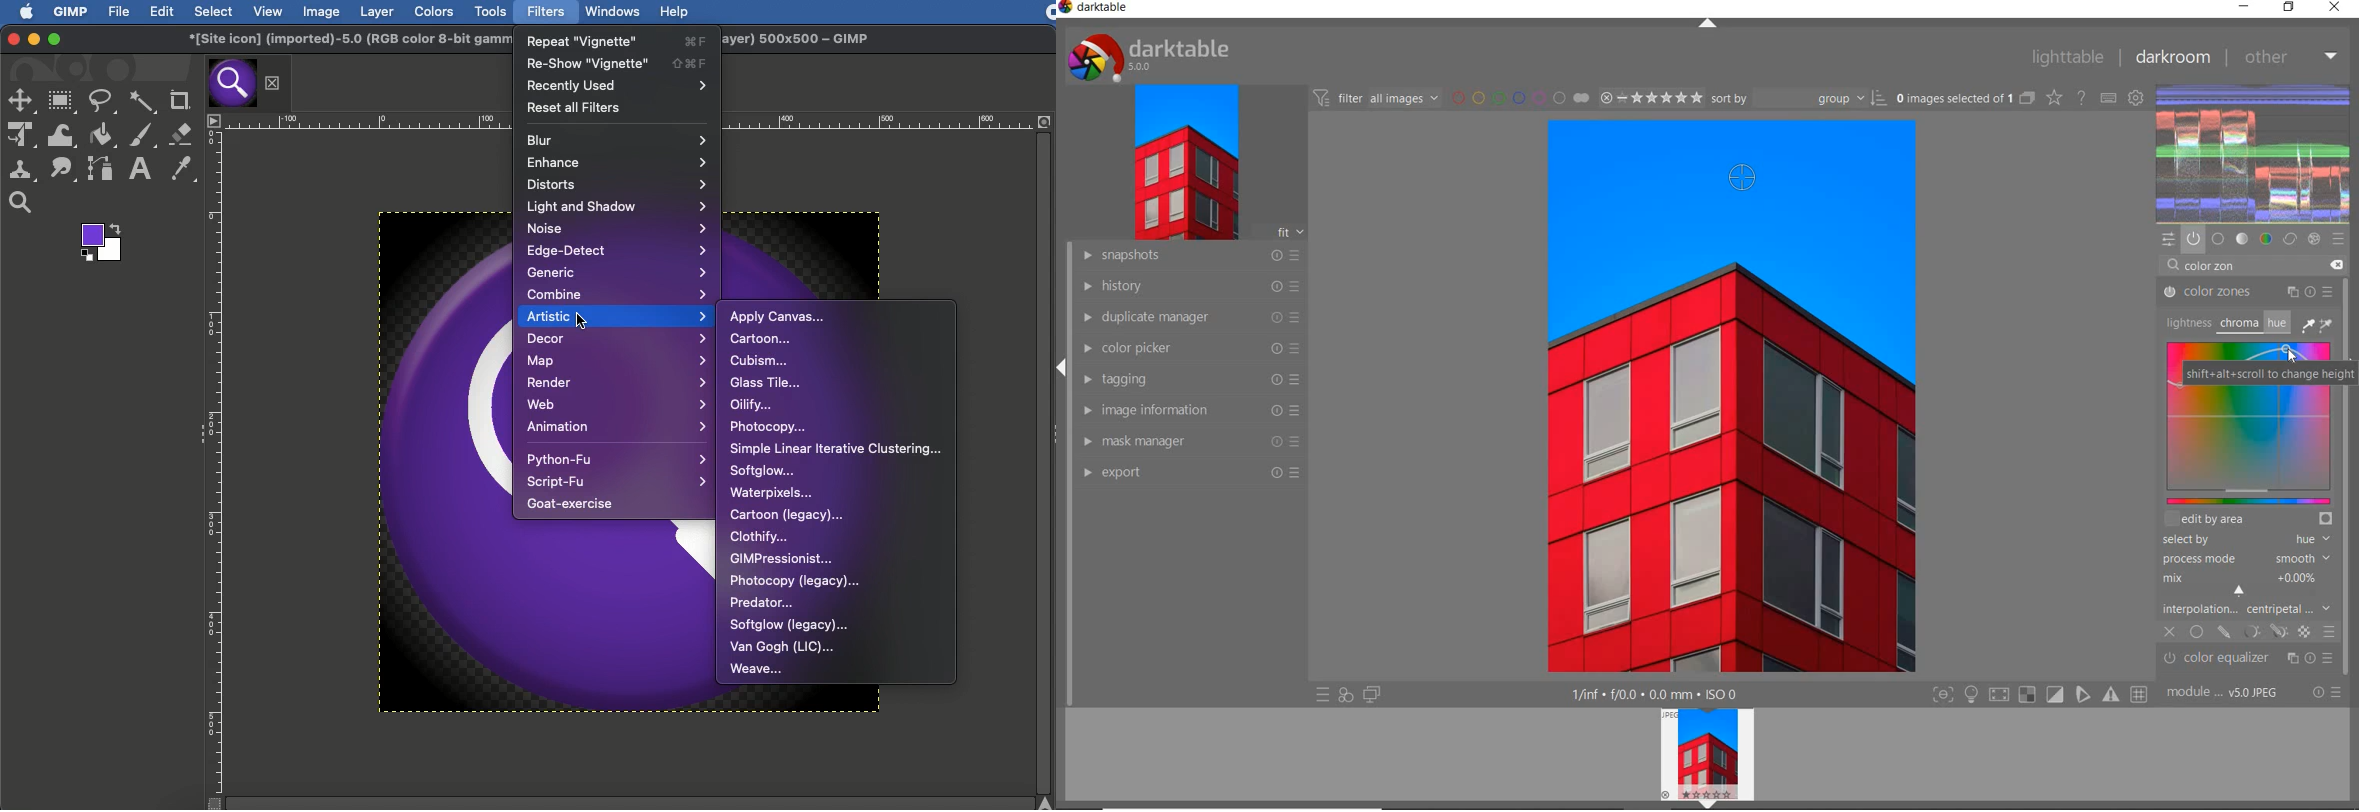 This screenshot has width=2380, height=812. I want to click on base, so click(2218, 237).